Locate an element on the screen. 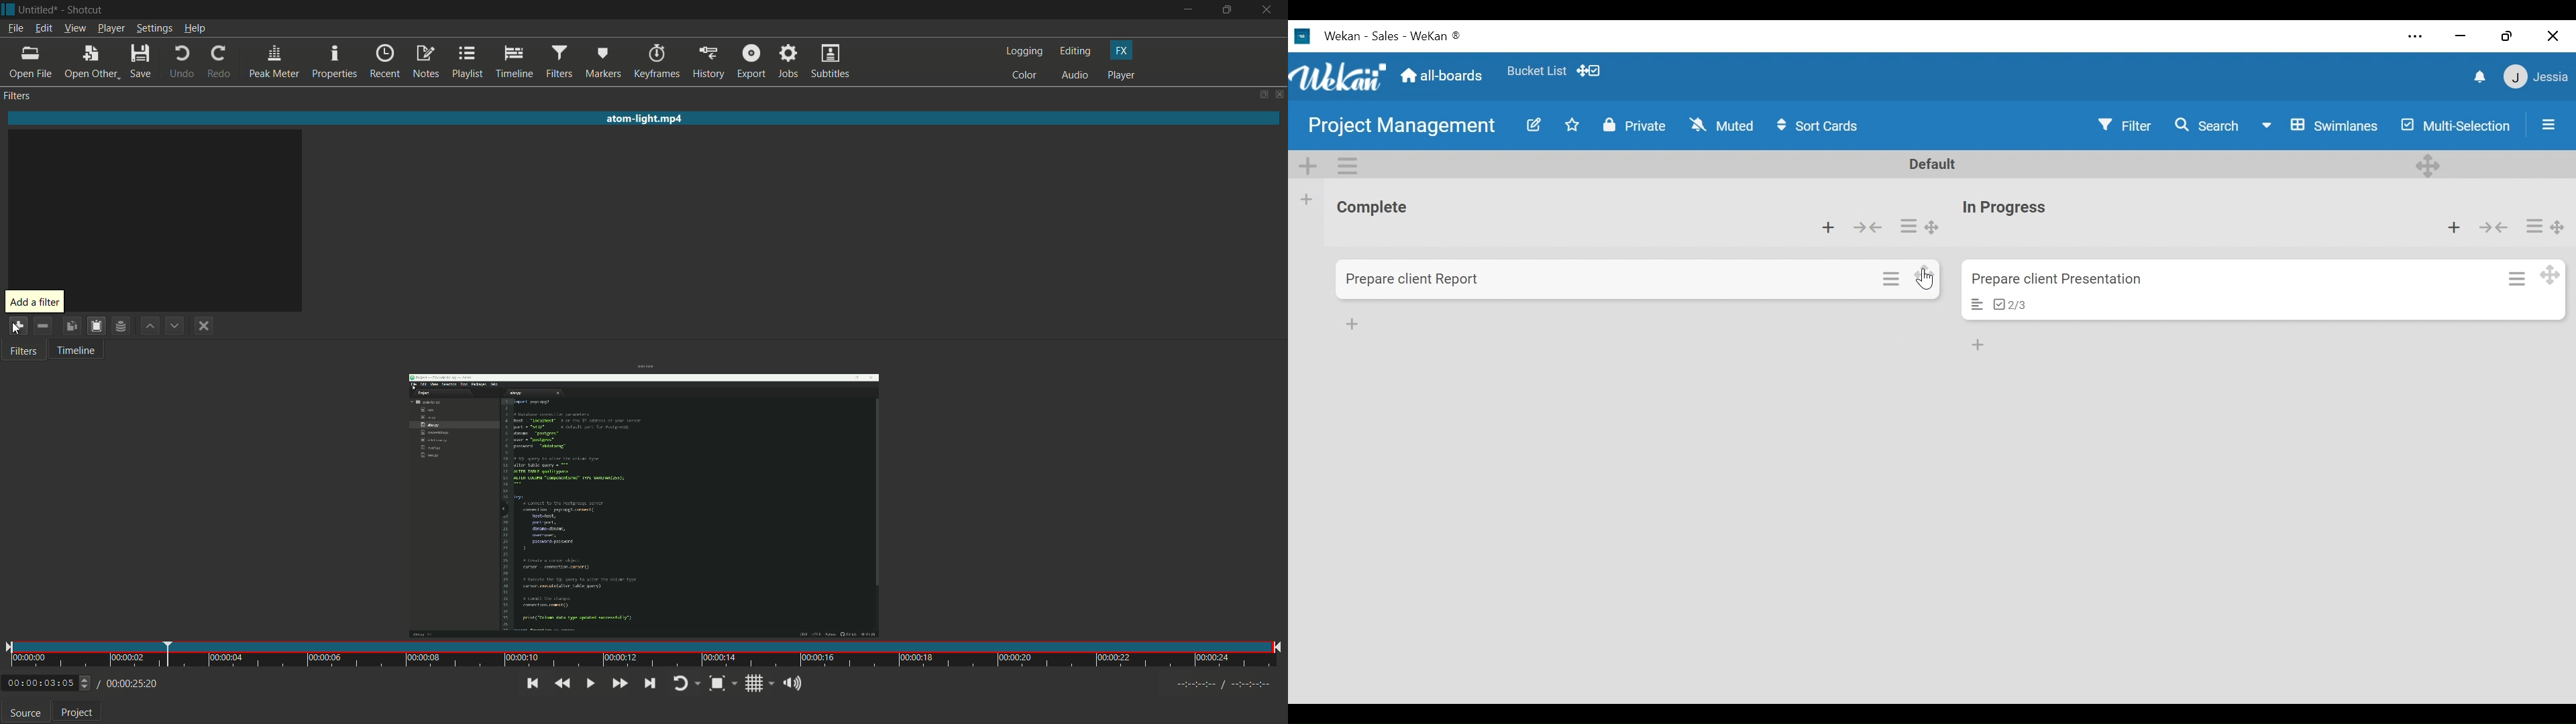  Muted is located at coordinates (1718, 124).